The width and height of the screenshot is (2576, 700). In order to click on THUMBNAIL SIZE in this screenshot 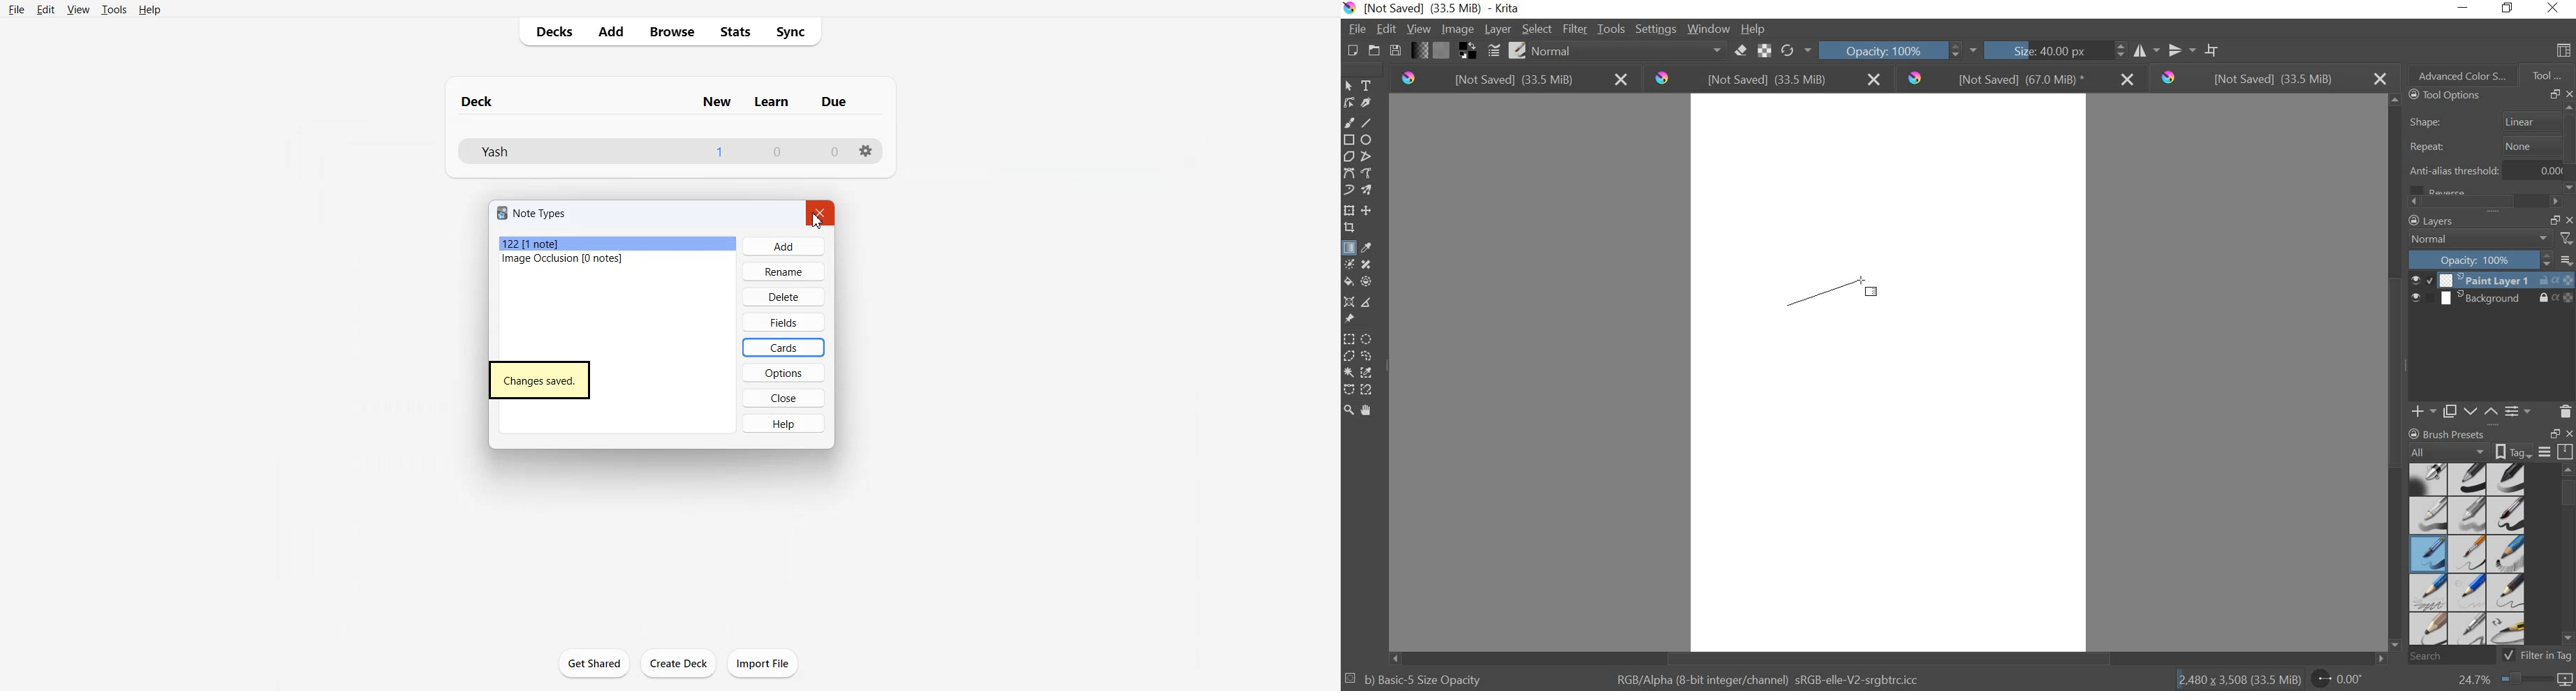, I will do `click(2568, 259)`.